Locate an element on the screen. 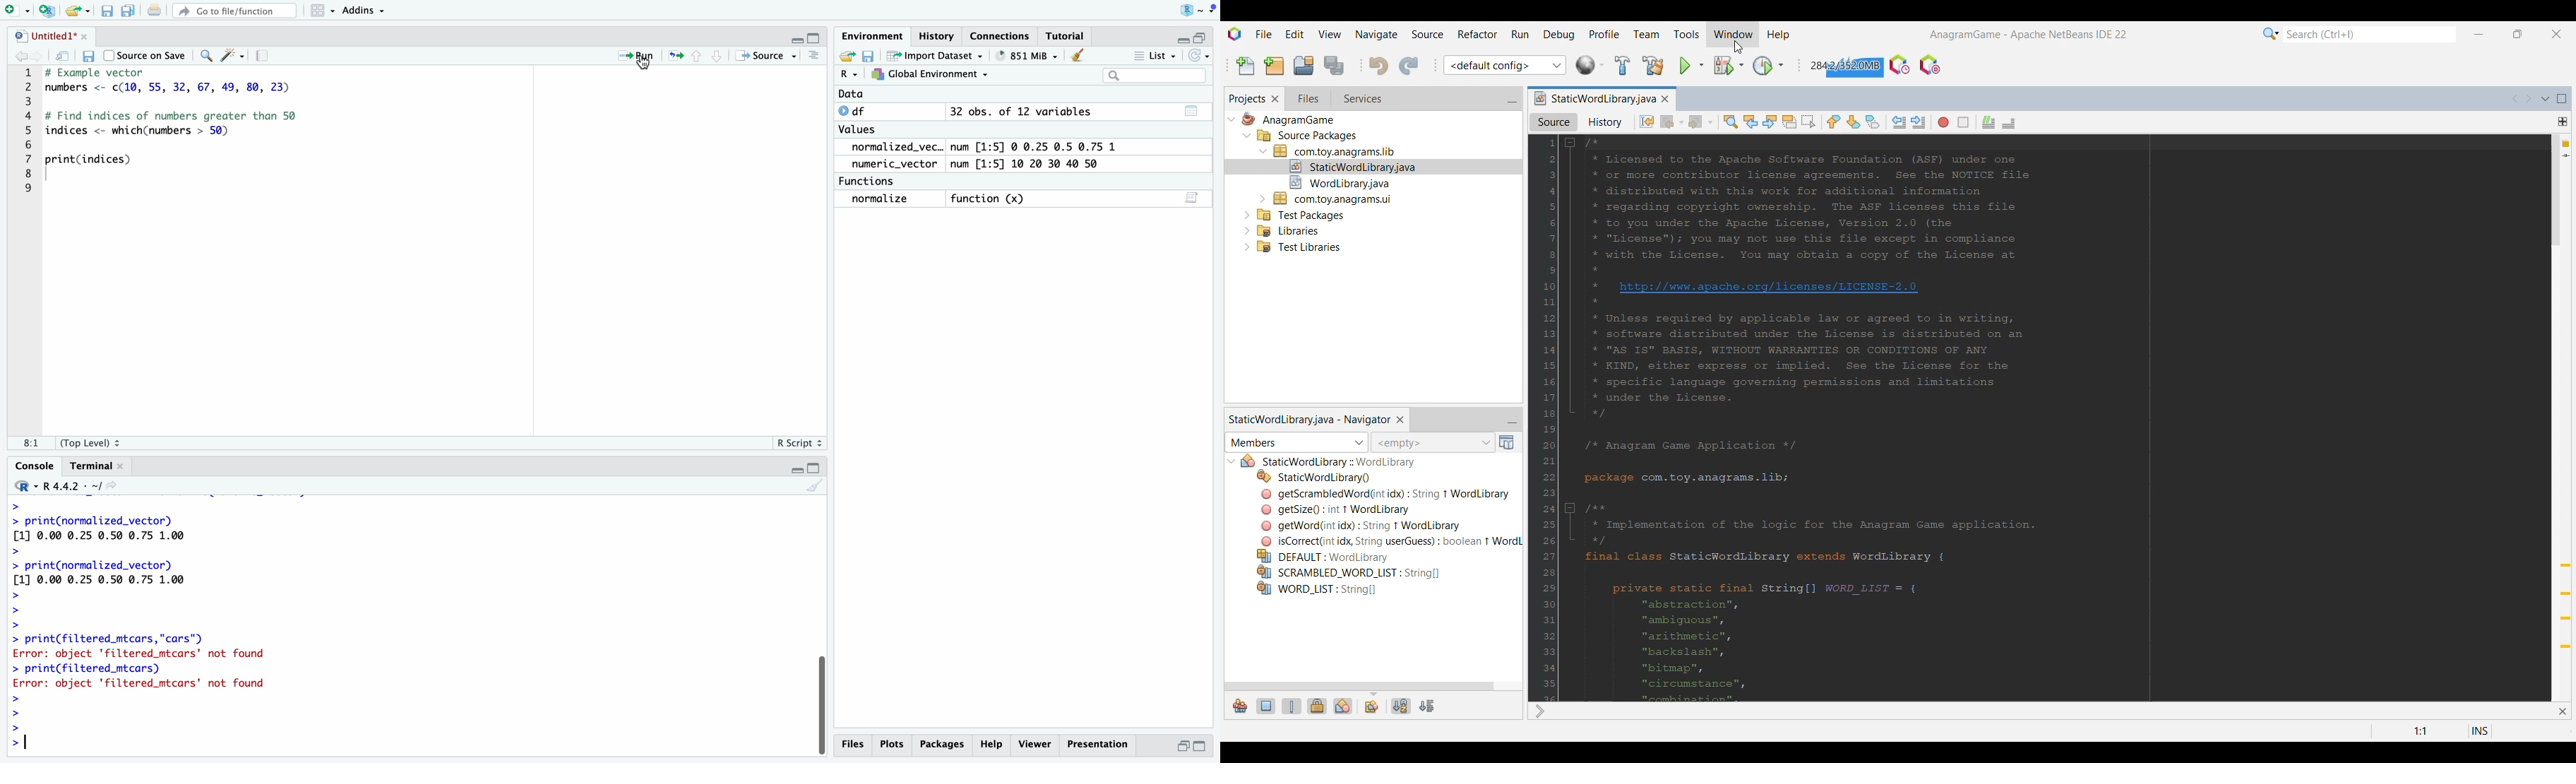 The image size is (2576, 784). save all open document is located at coordinates (127, 10).